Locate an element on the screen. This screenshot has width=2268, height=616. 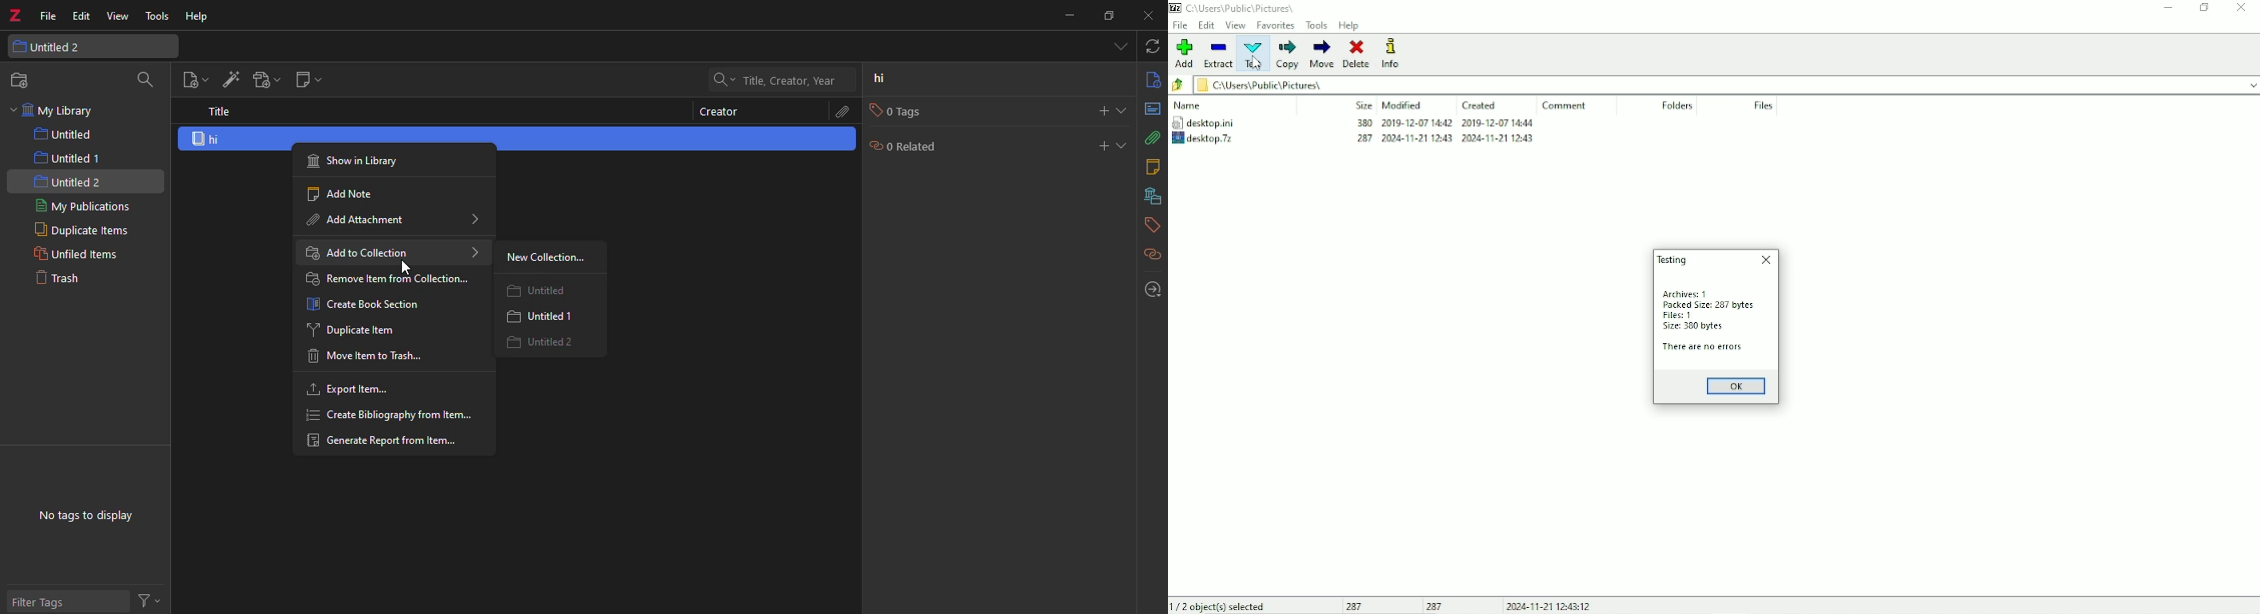
Cursor is located at coordinates (1258, 63).